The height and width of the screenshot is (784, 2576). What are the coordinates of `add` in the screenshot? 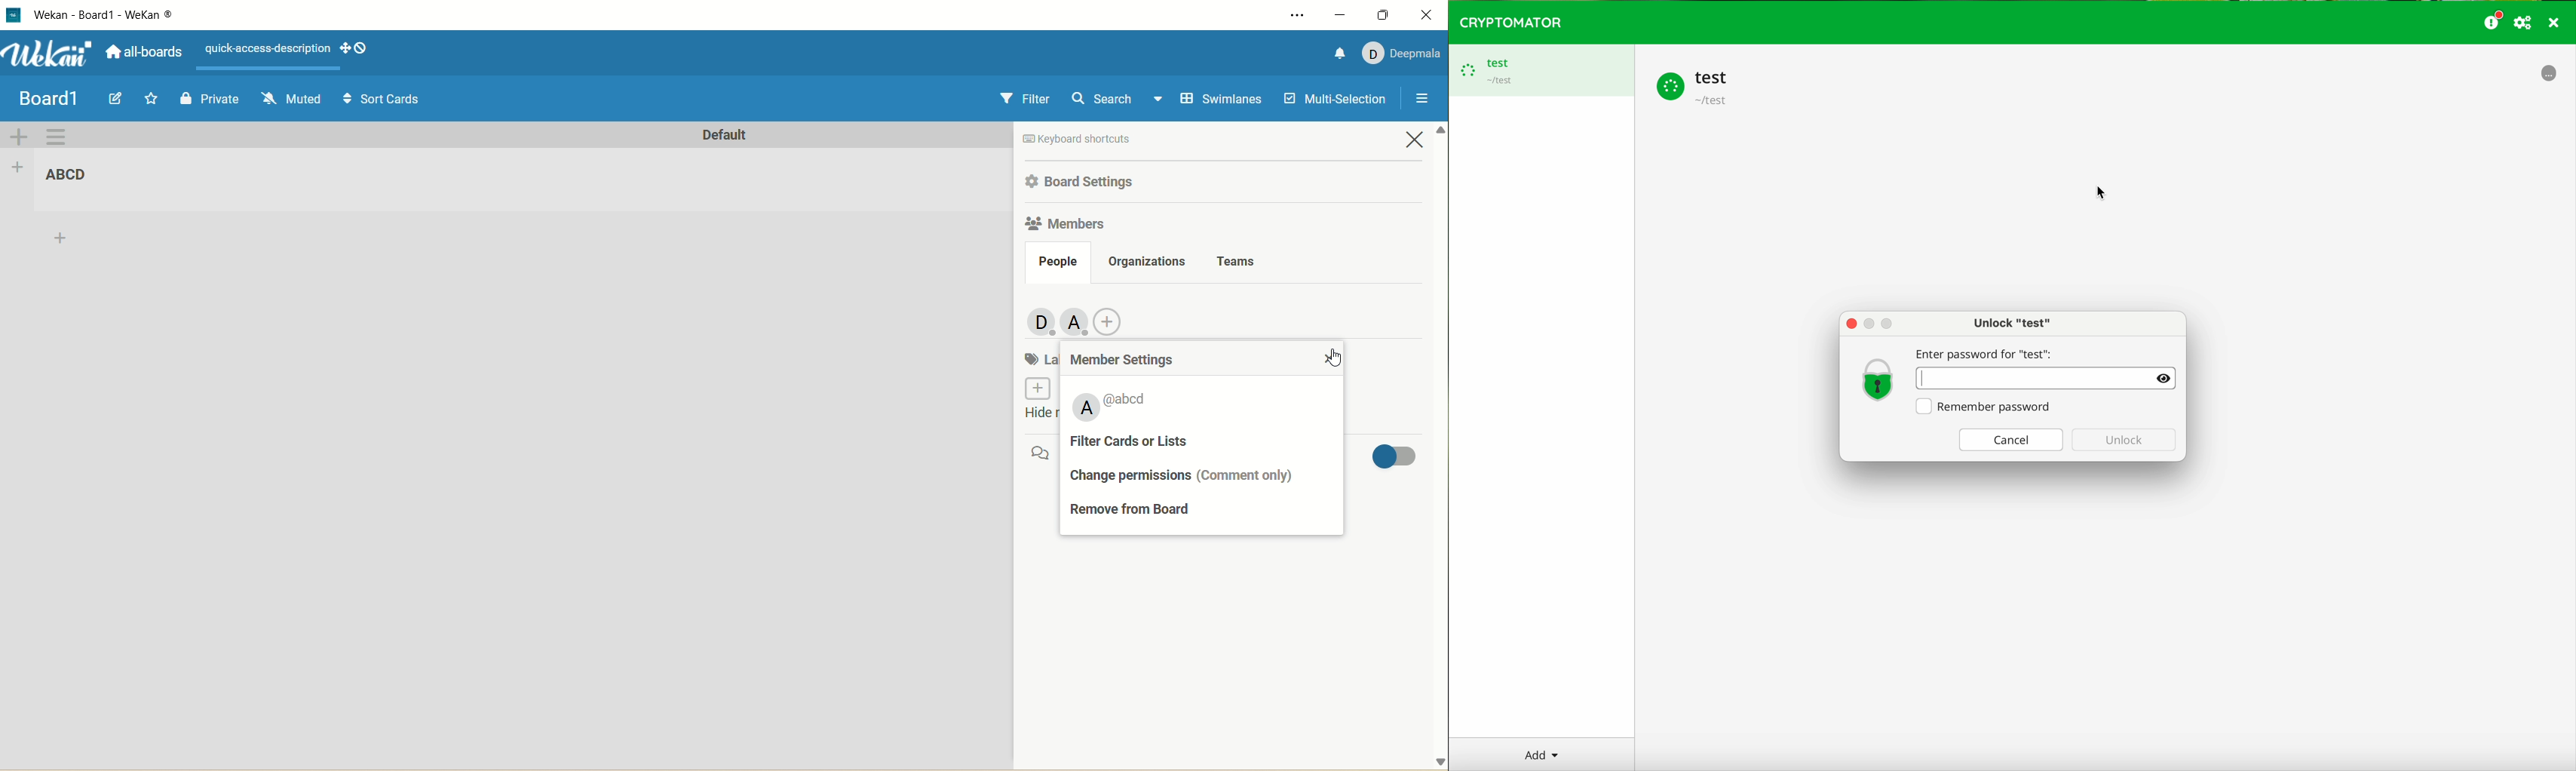 It's located at (62, 241).